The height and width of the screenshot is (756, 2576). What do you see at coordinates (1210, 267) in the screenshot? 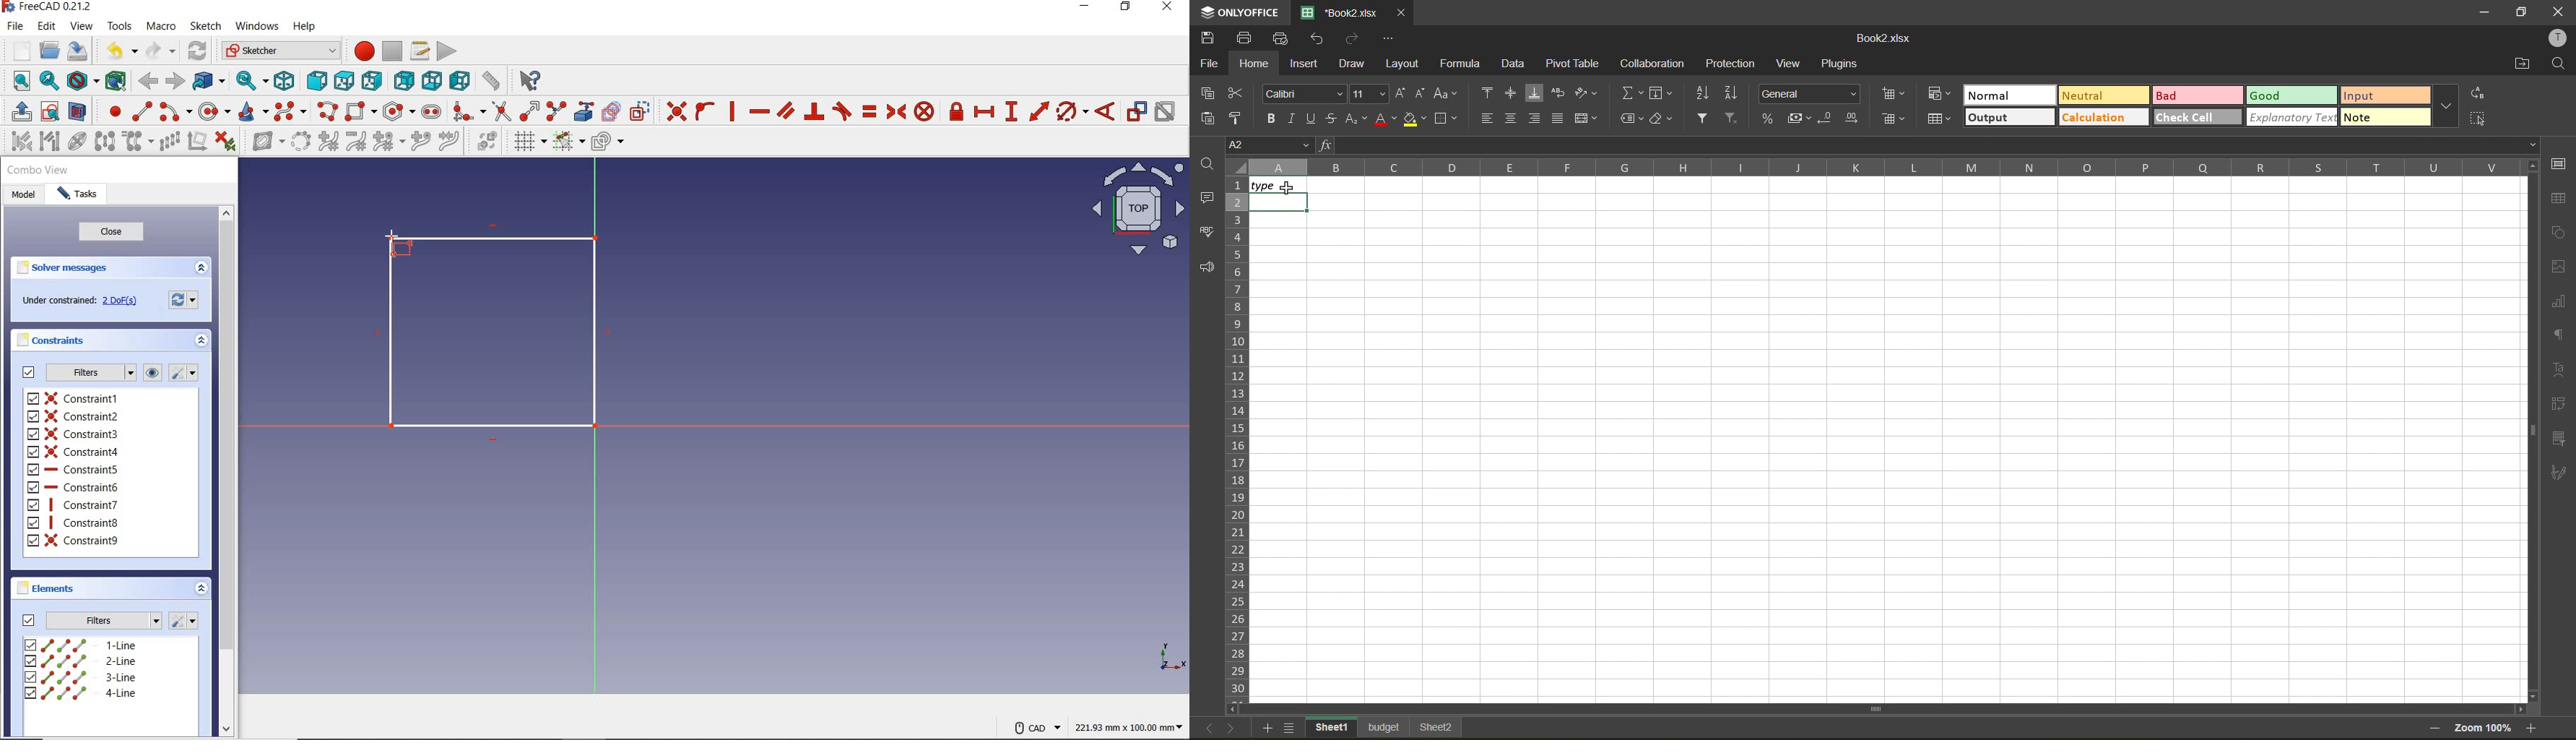
I see `feedback` at bounding box center [1210, 267].